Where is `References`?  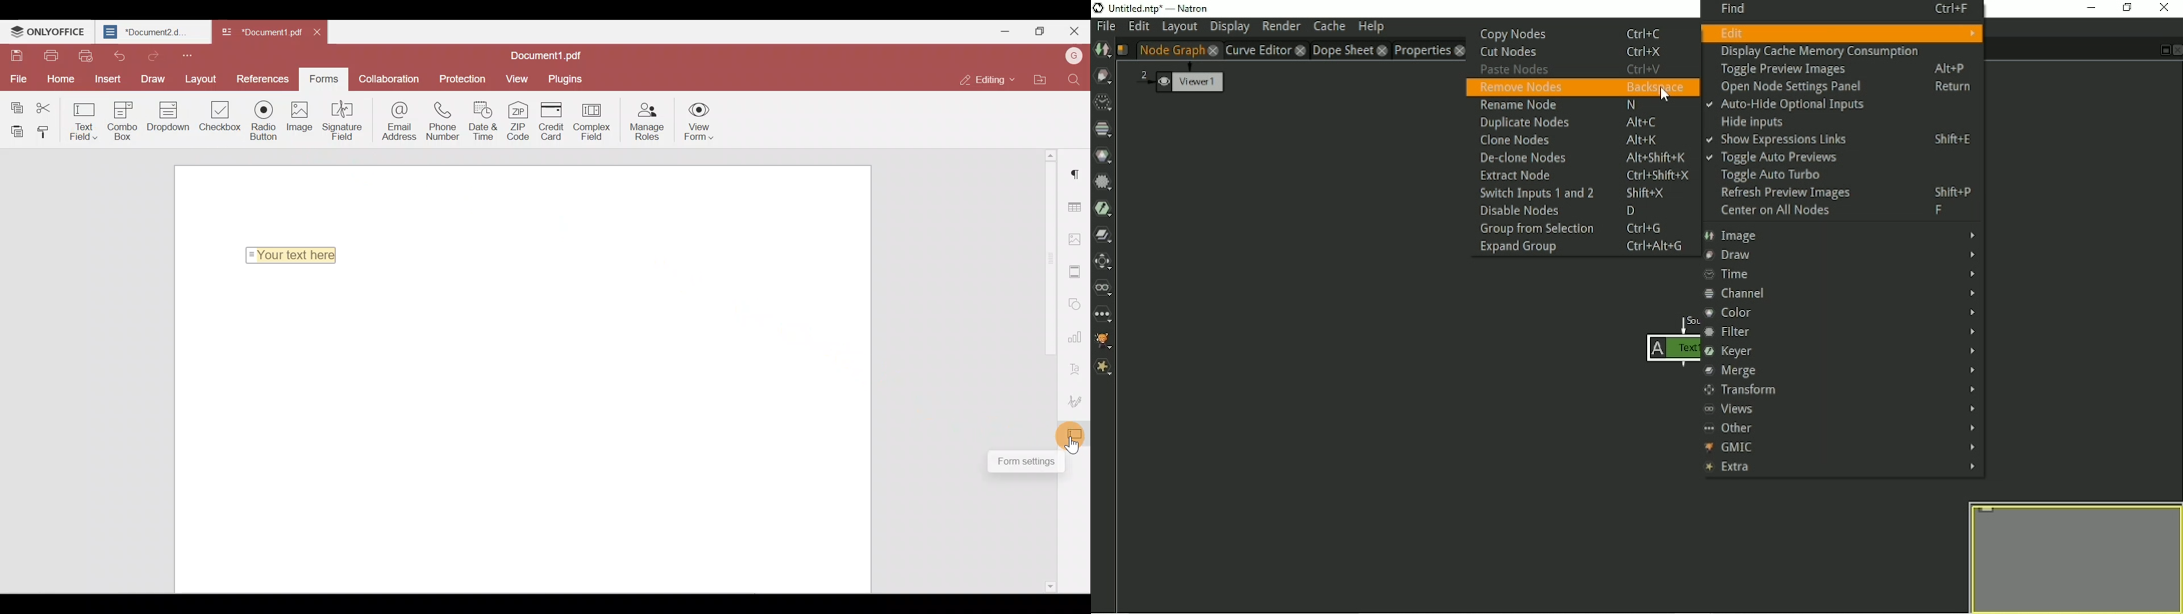
References is located at coordinates (260, 78).